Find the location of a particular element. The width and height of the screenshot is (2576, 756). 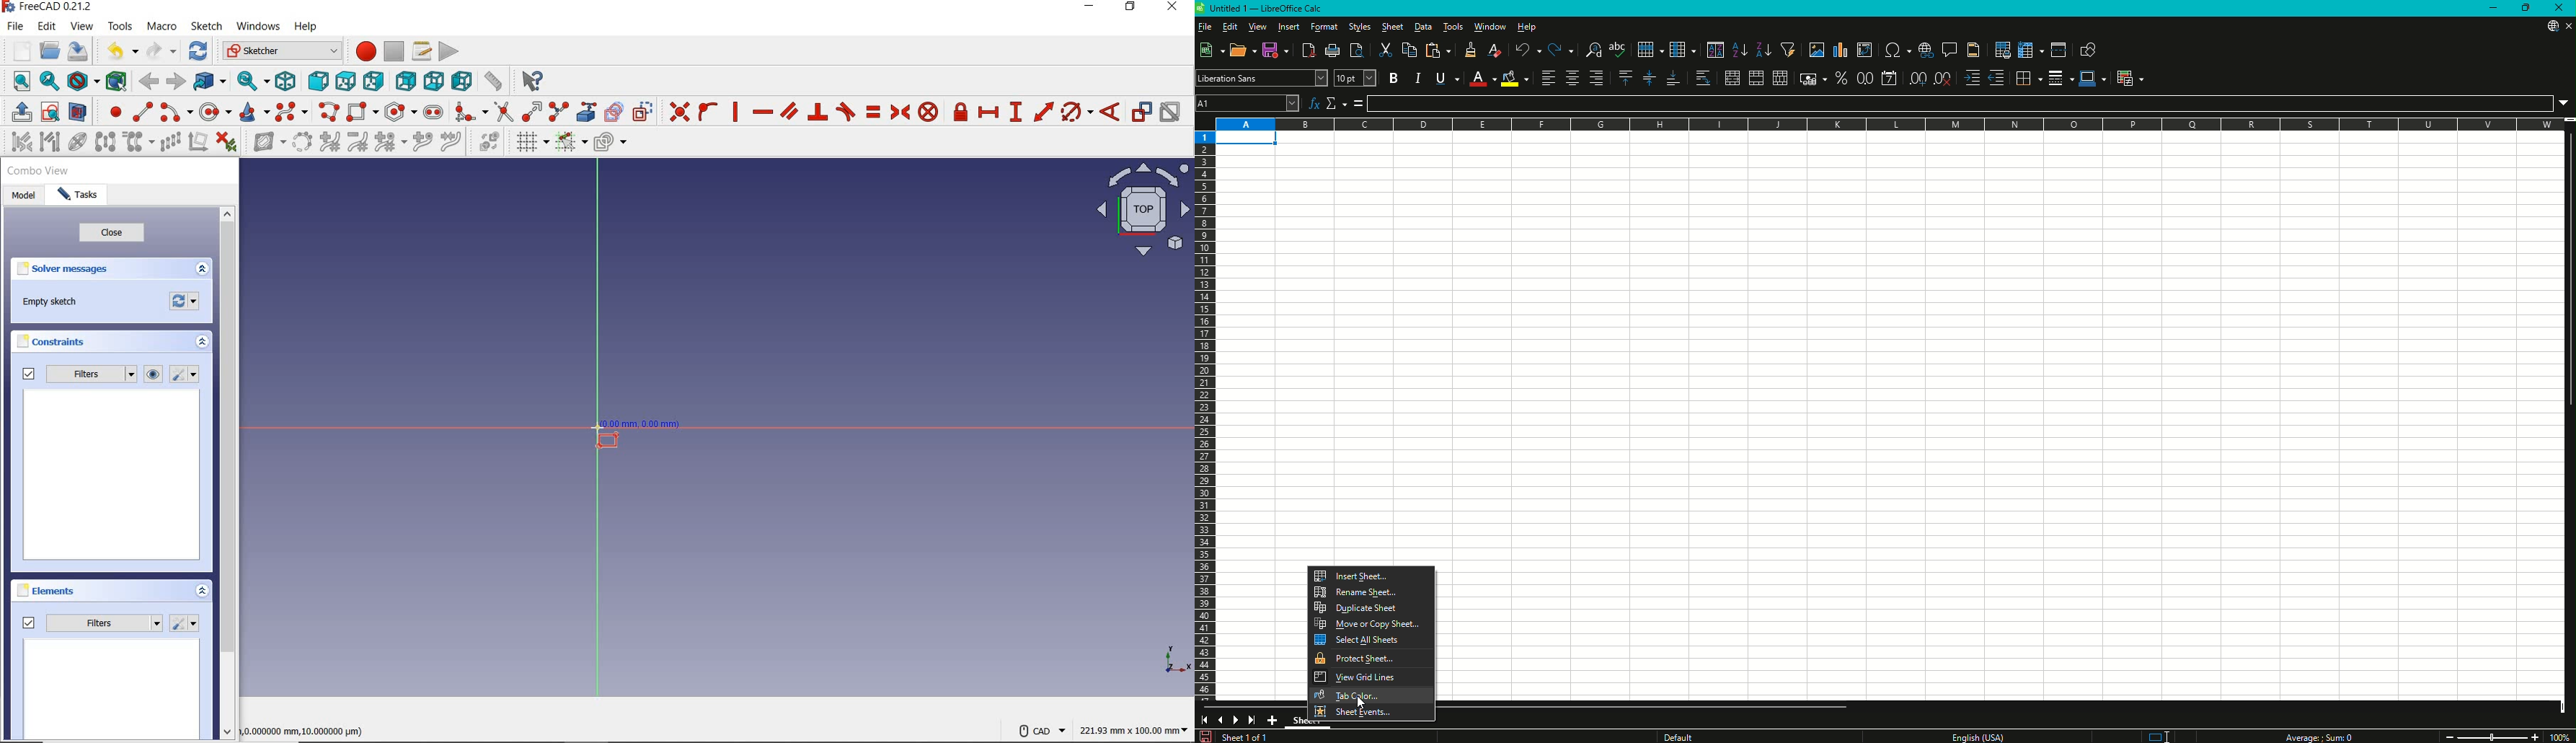

Font Size is located at coordinates (1355, 78).